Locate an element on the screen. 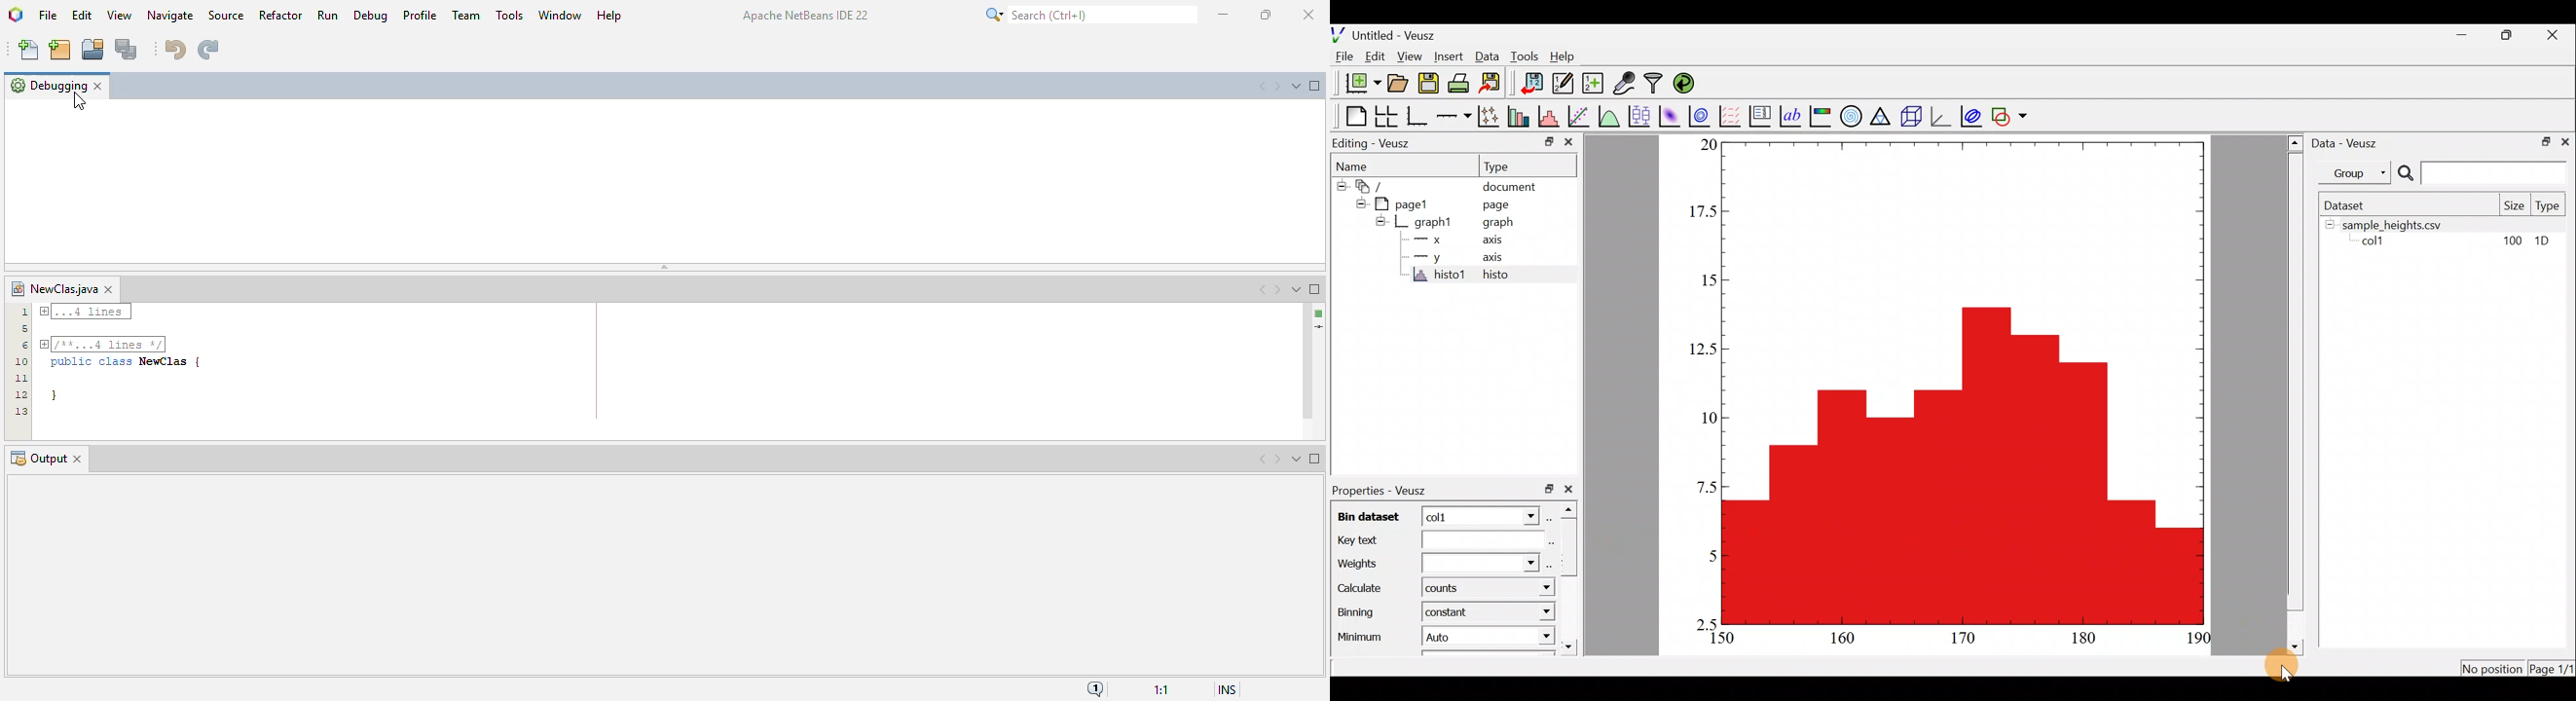  file name is located at coordinates (54, 289).